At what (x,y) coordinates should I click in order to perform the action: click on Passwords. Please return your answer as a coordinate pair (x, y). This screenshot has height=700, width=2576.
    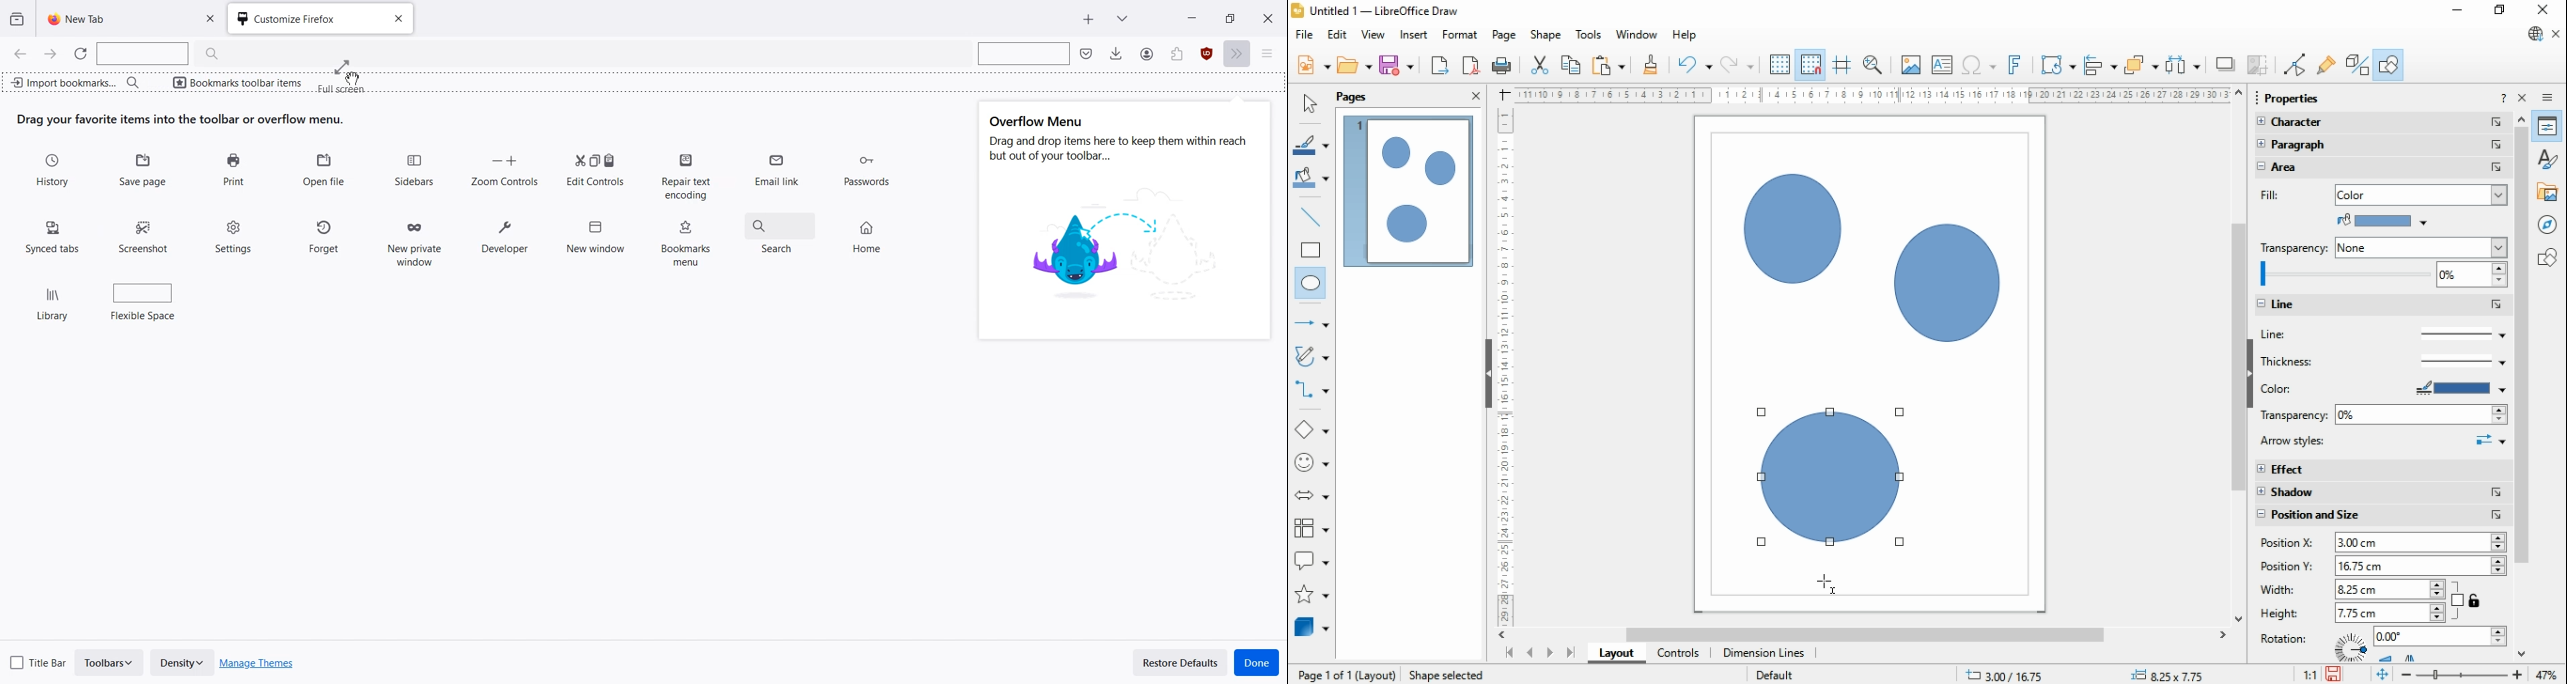
    Looking at the image, I should click on (866, 172).